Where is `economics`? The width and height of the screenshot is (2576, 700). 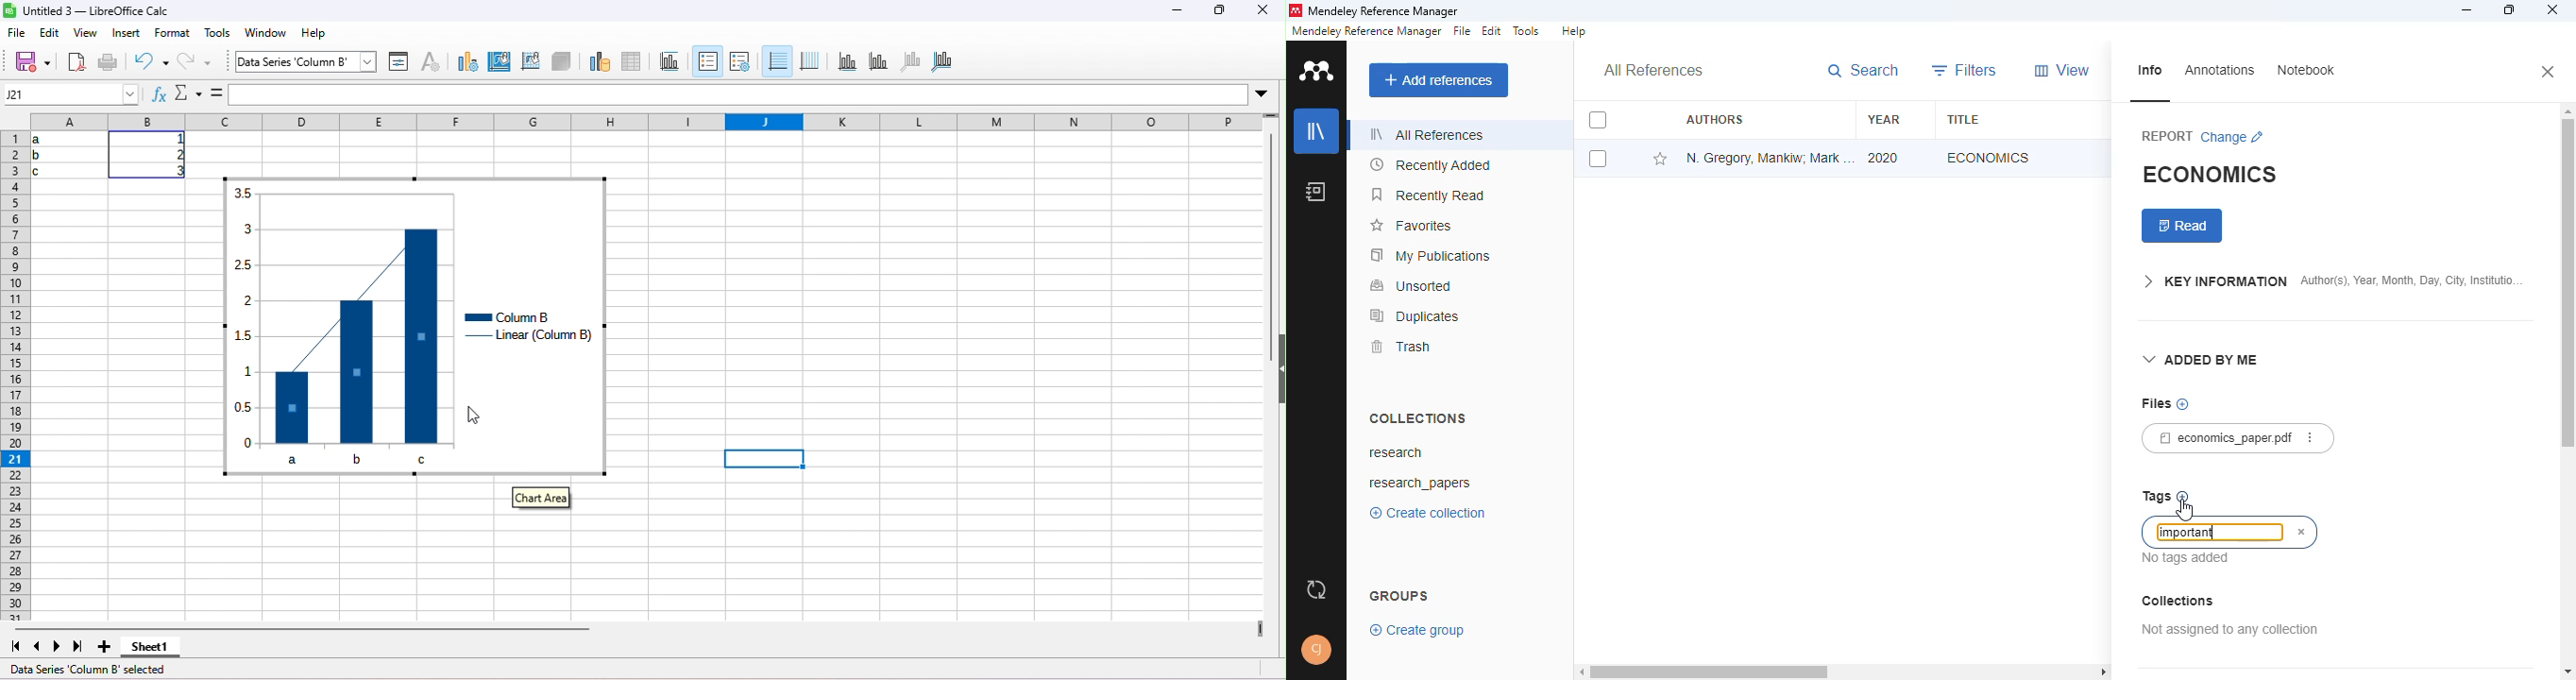
economics is located at coordinates (1989, 157).